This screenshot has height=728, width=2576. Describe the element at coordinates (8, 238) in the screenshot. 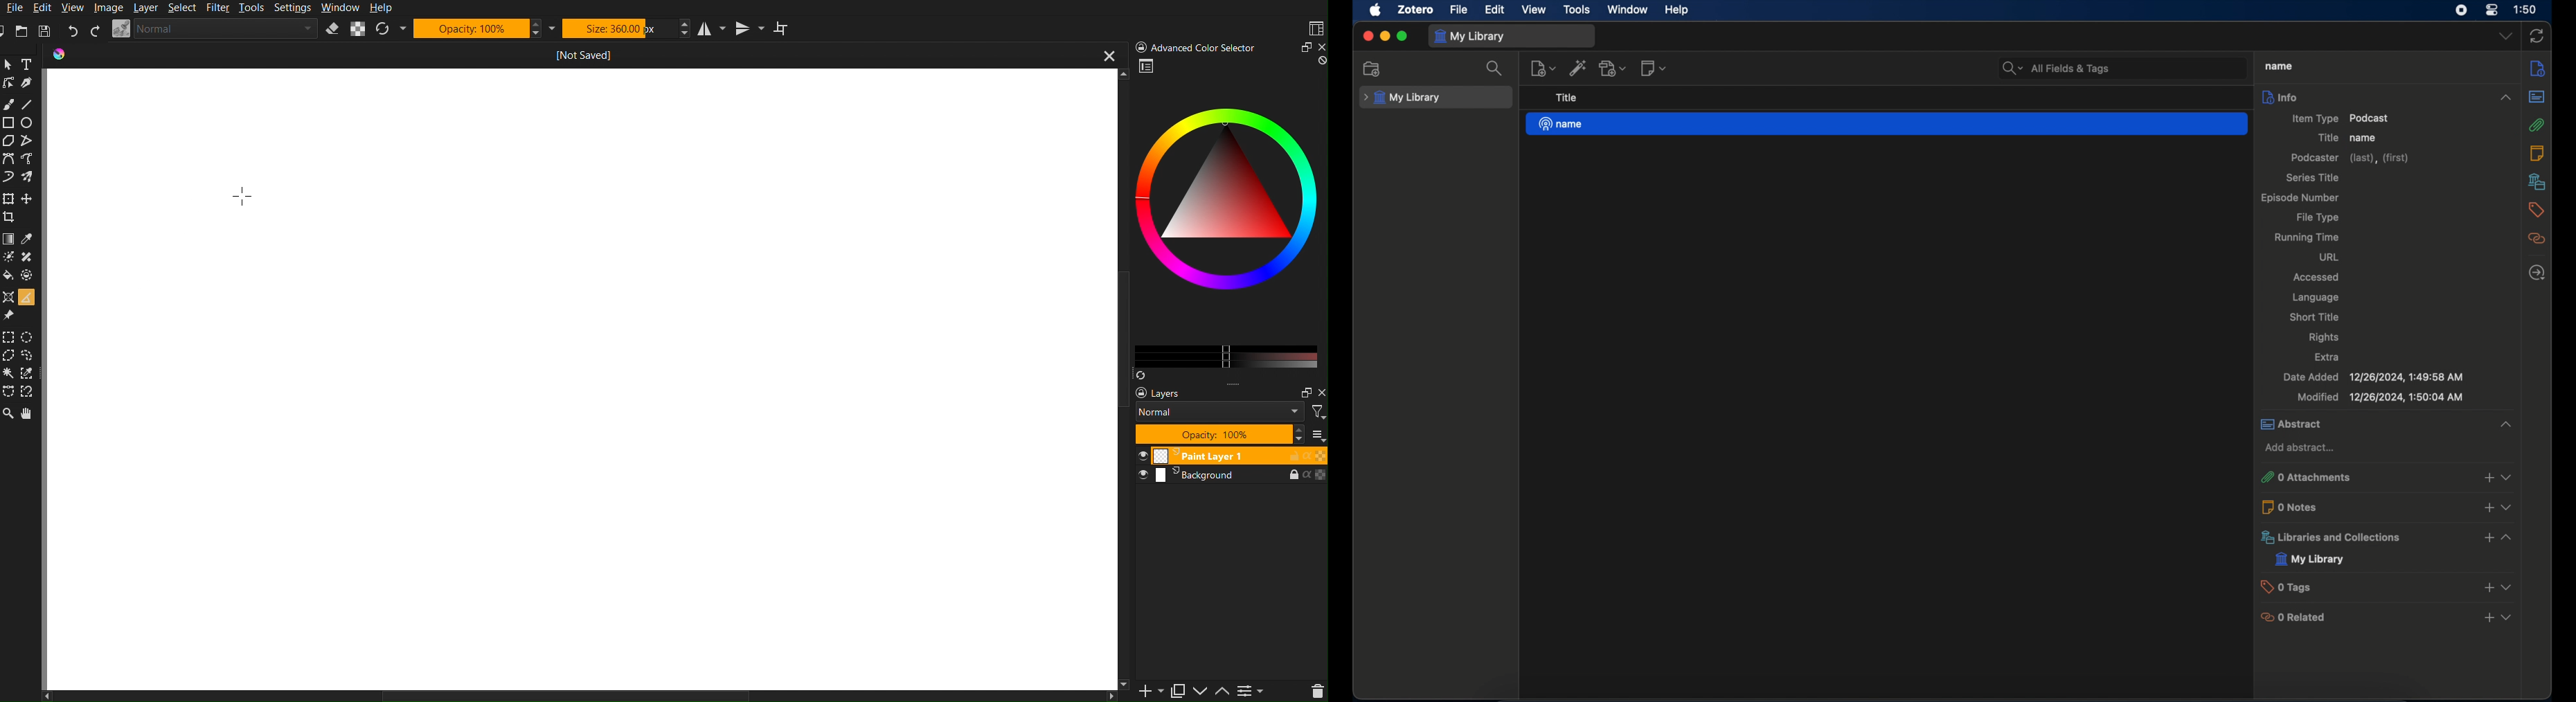

I see `Color Tools` at that location.